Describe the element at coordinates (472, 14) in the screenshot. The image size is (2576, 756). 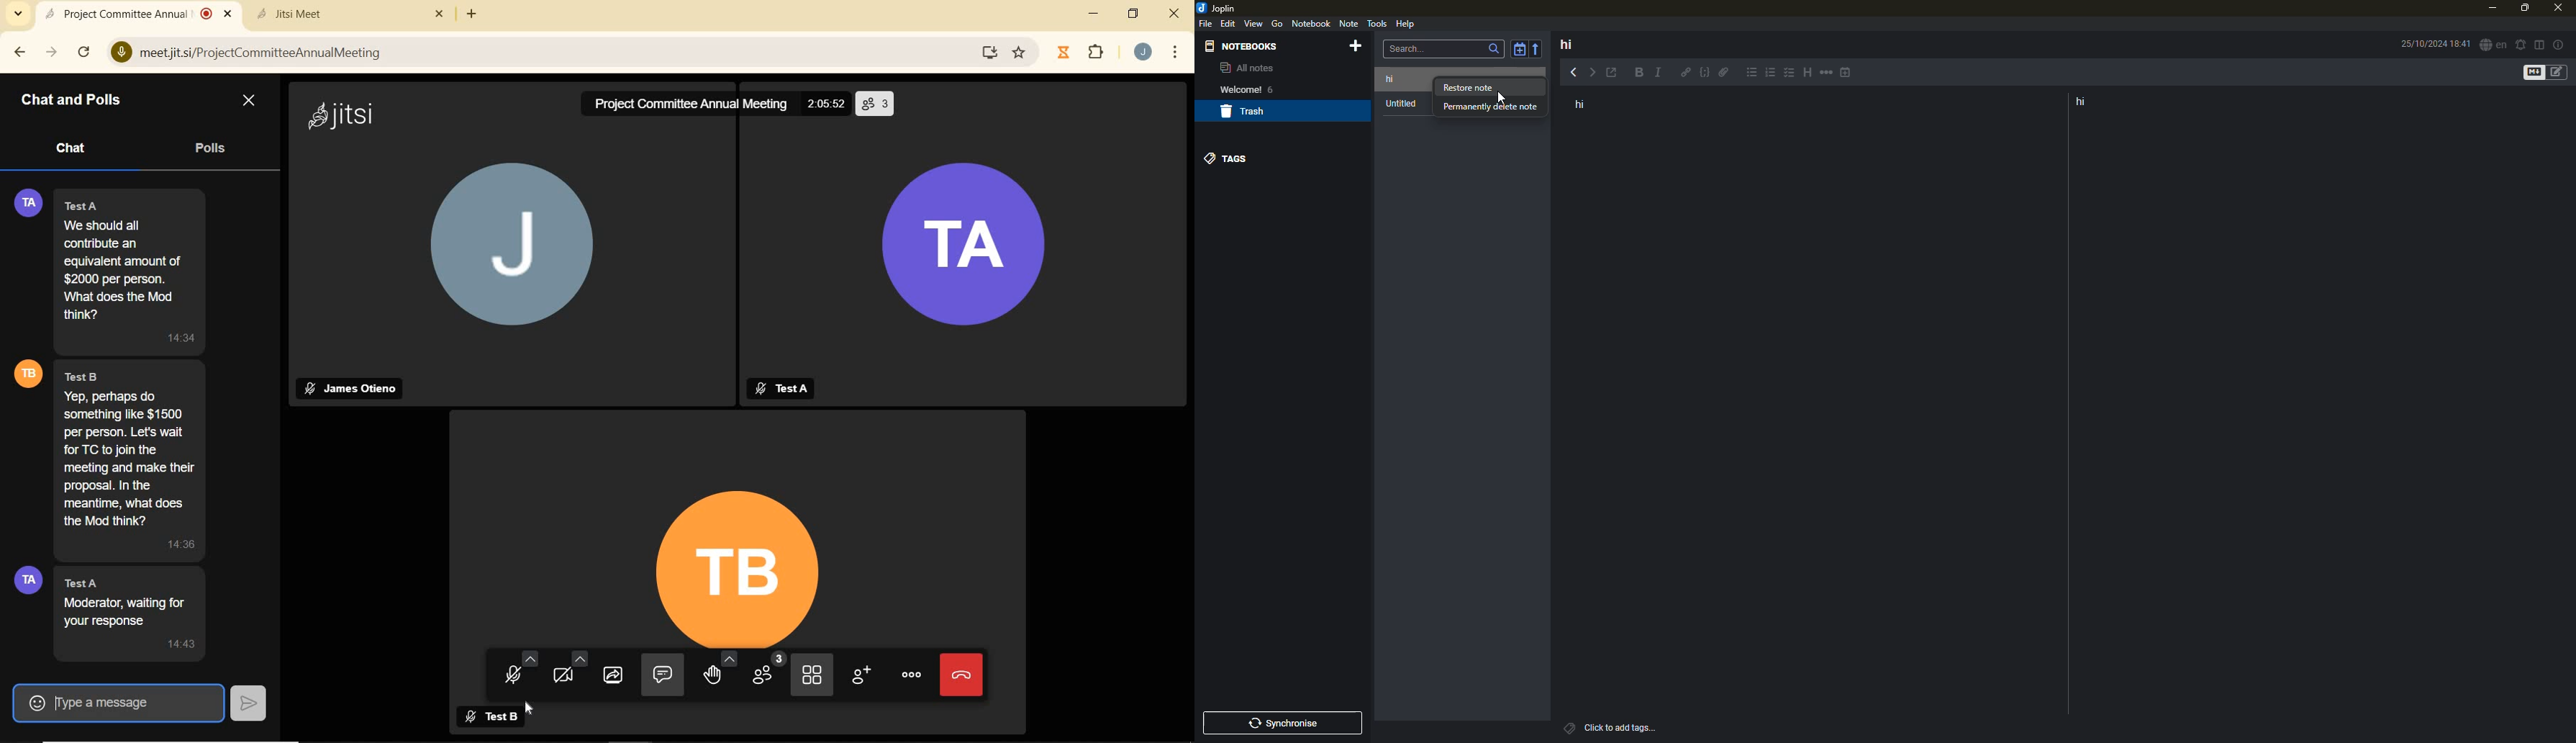
I see `add tab` at that location.